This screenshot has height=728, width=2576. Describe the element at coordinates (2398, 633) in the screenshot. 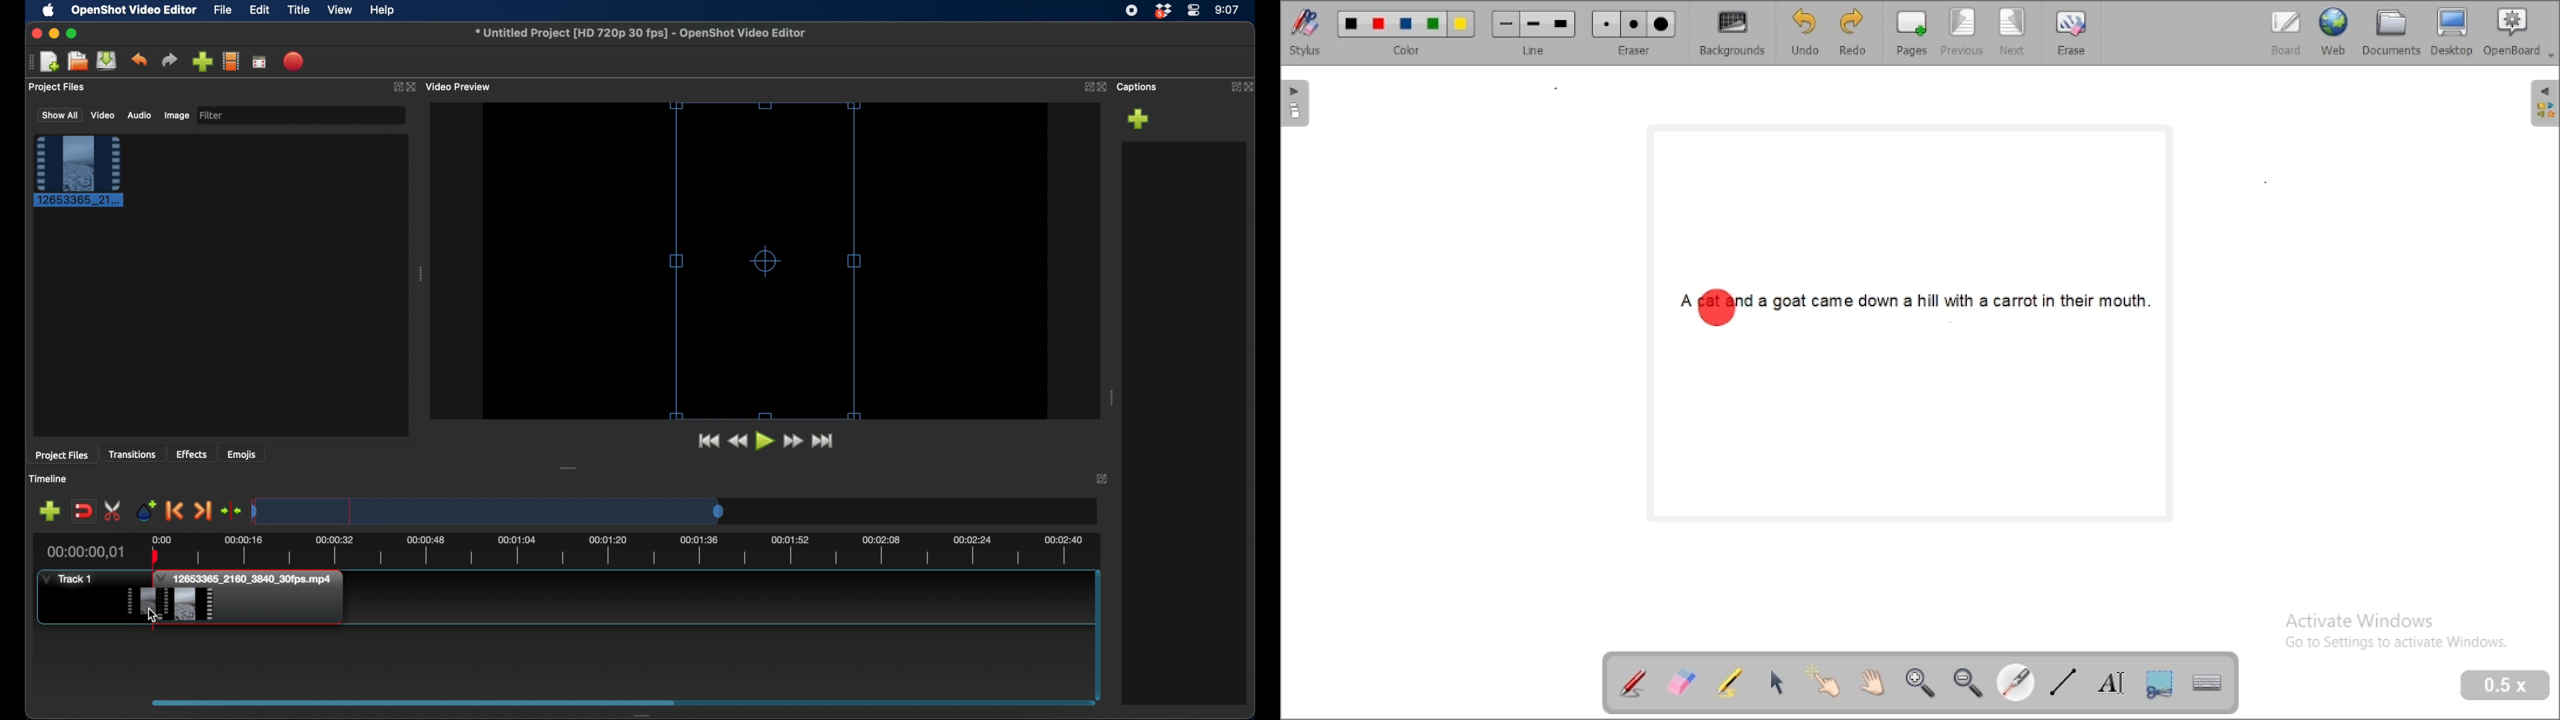

I see `Activate Windows
Go to Settings to activate Windows.` at that location.